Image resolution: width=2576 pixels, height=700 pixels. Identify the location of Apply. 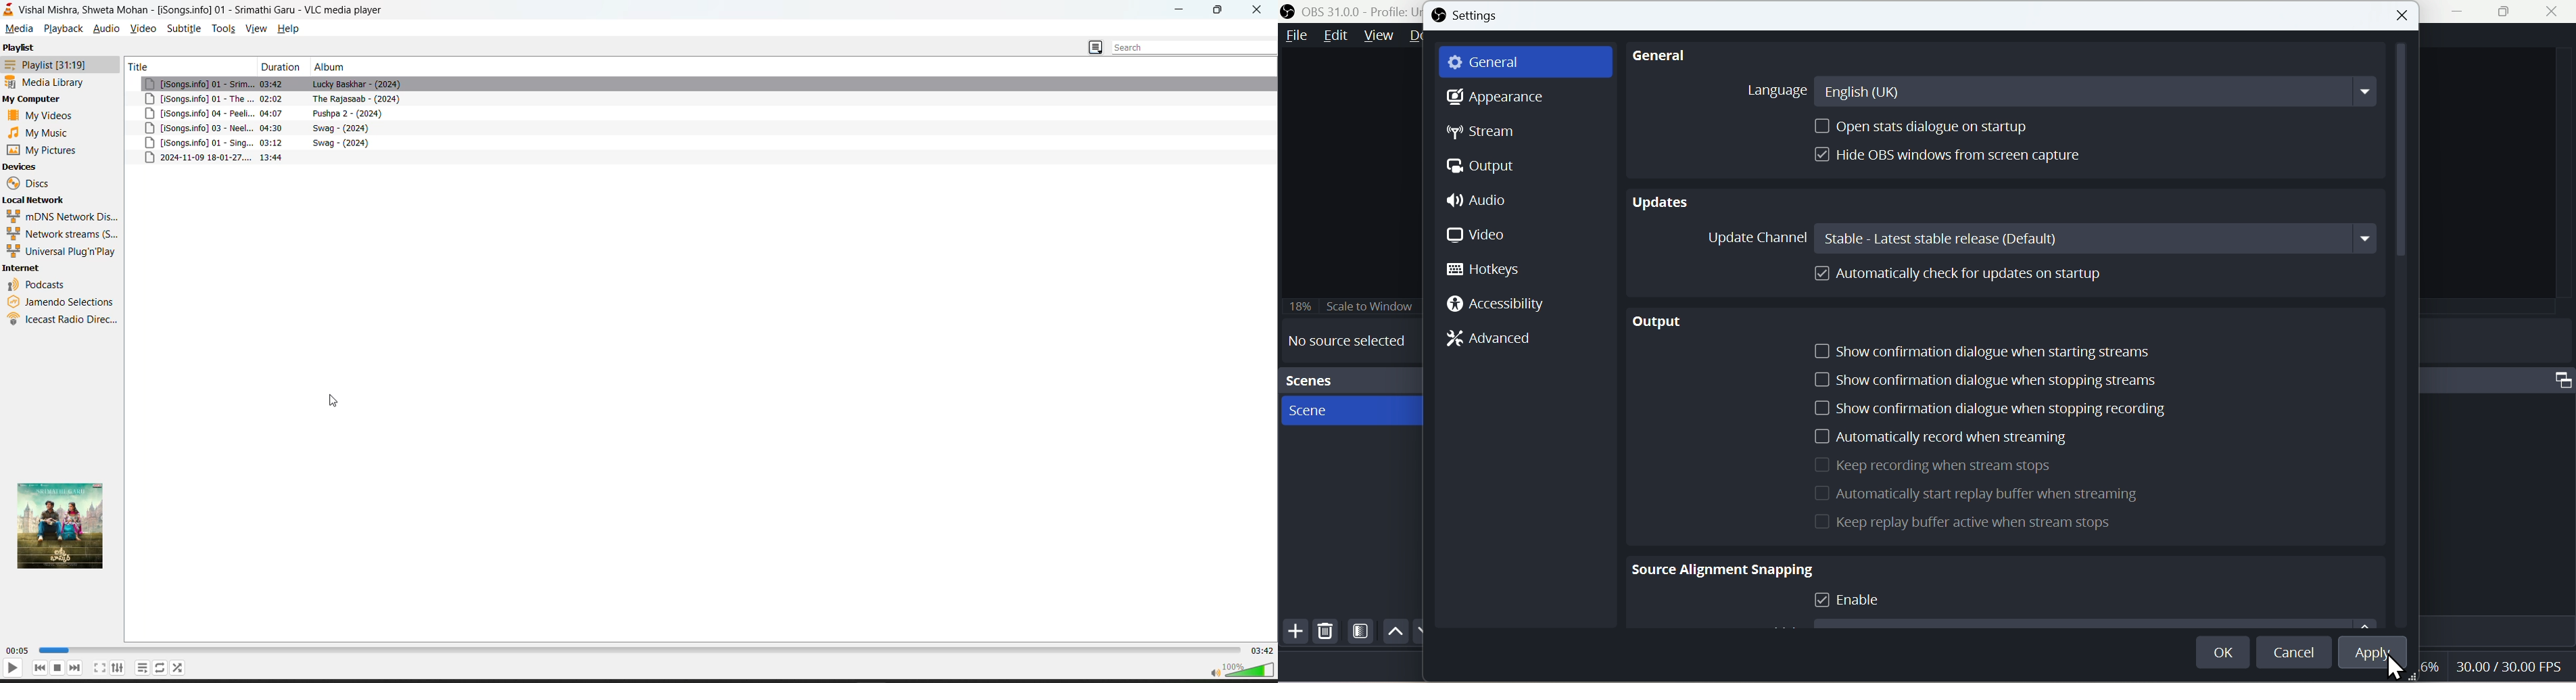
(2372, 653).